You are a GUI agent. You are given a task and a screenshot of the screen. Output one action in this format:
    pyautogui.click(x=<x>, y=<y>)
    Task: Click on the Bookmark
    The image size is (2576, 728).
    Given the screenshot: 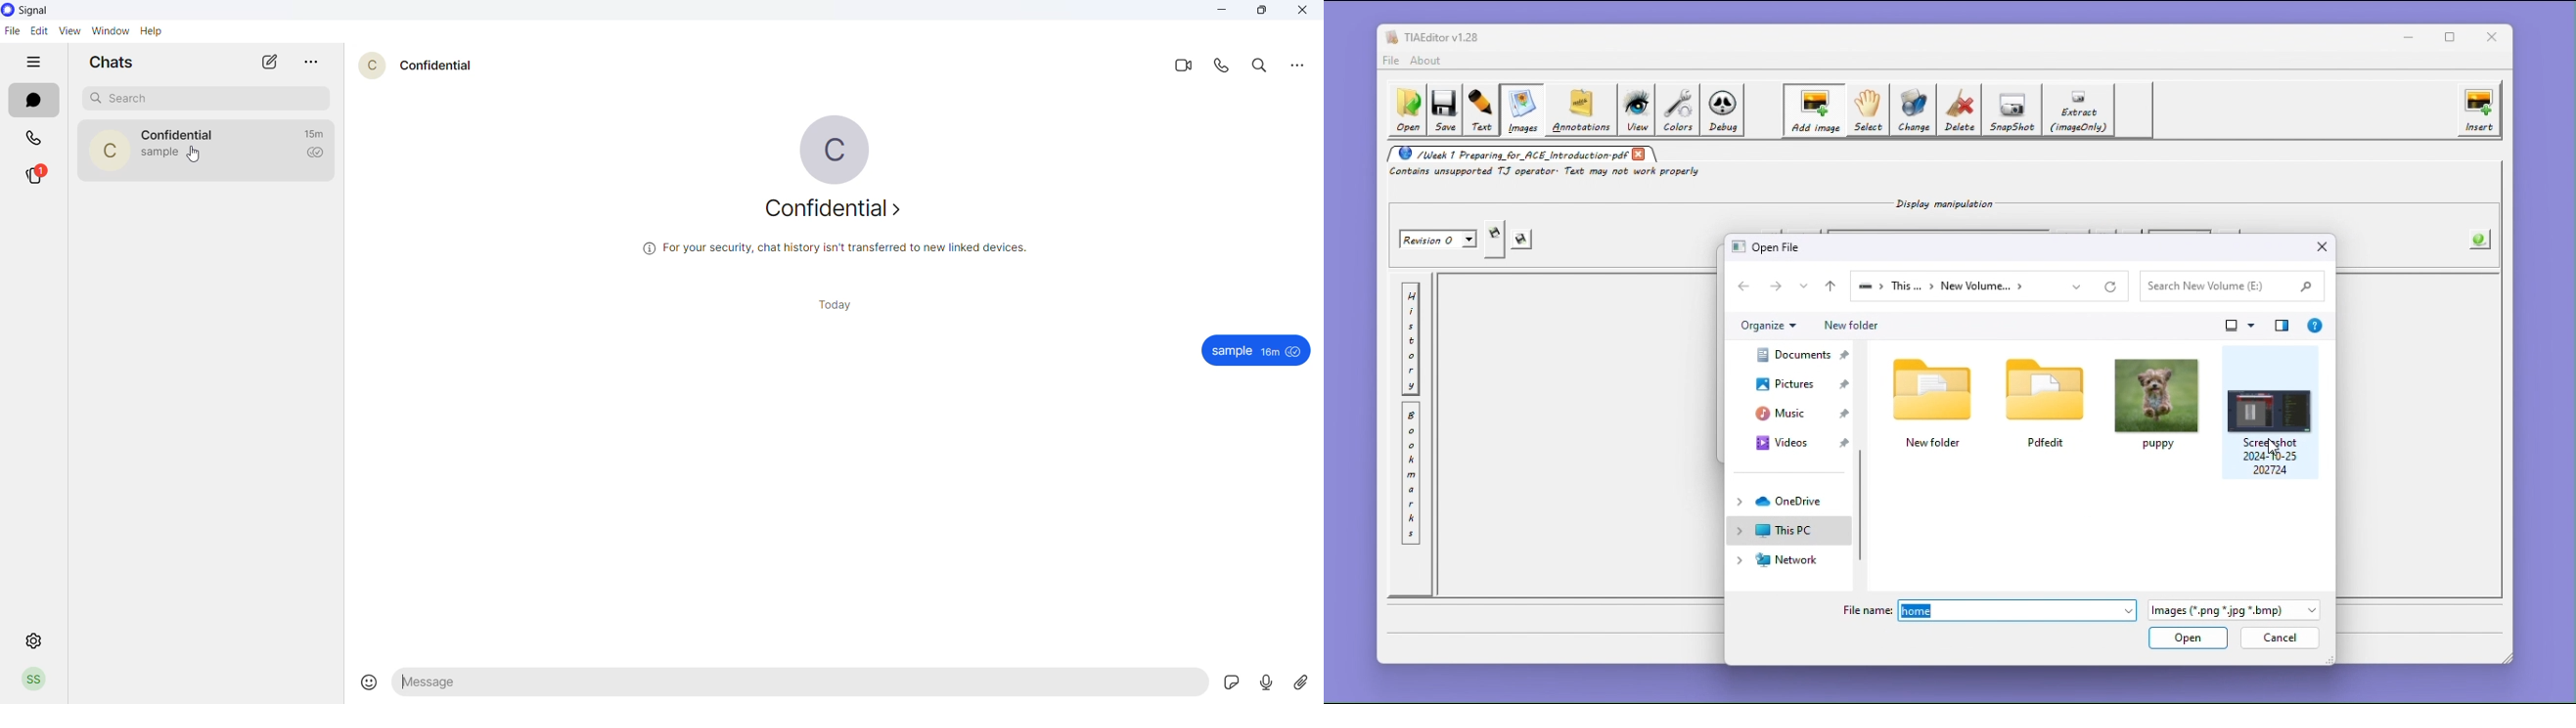 What is the action you would take?
    pyautogui.click(x=1411, y=474)
    